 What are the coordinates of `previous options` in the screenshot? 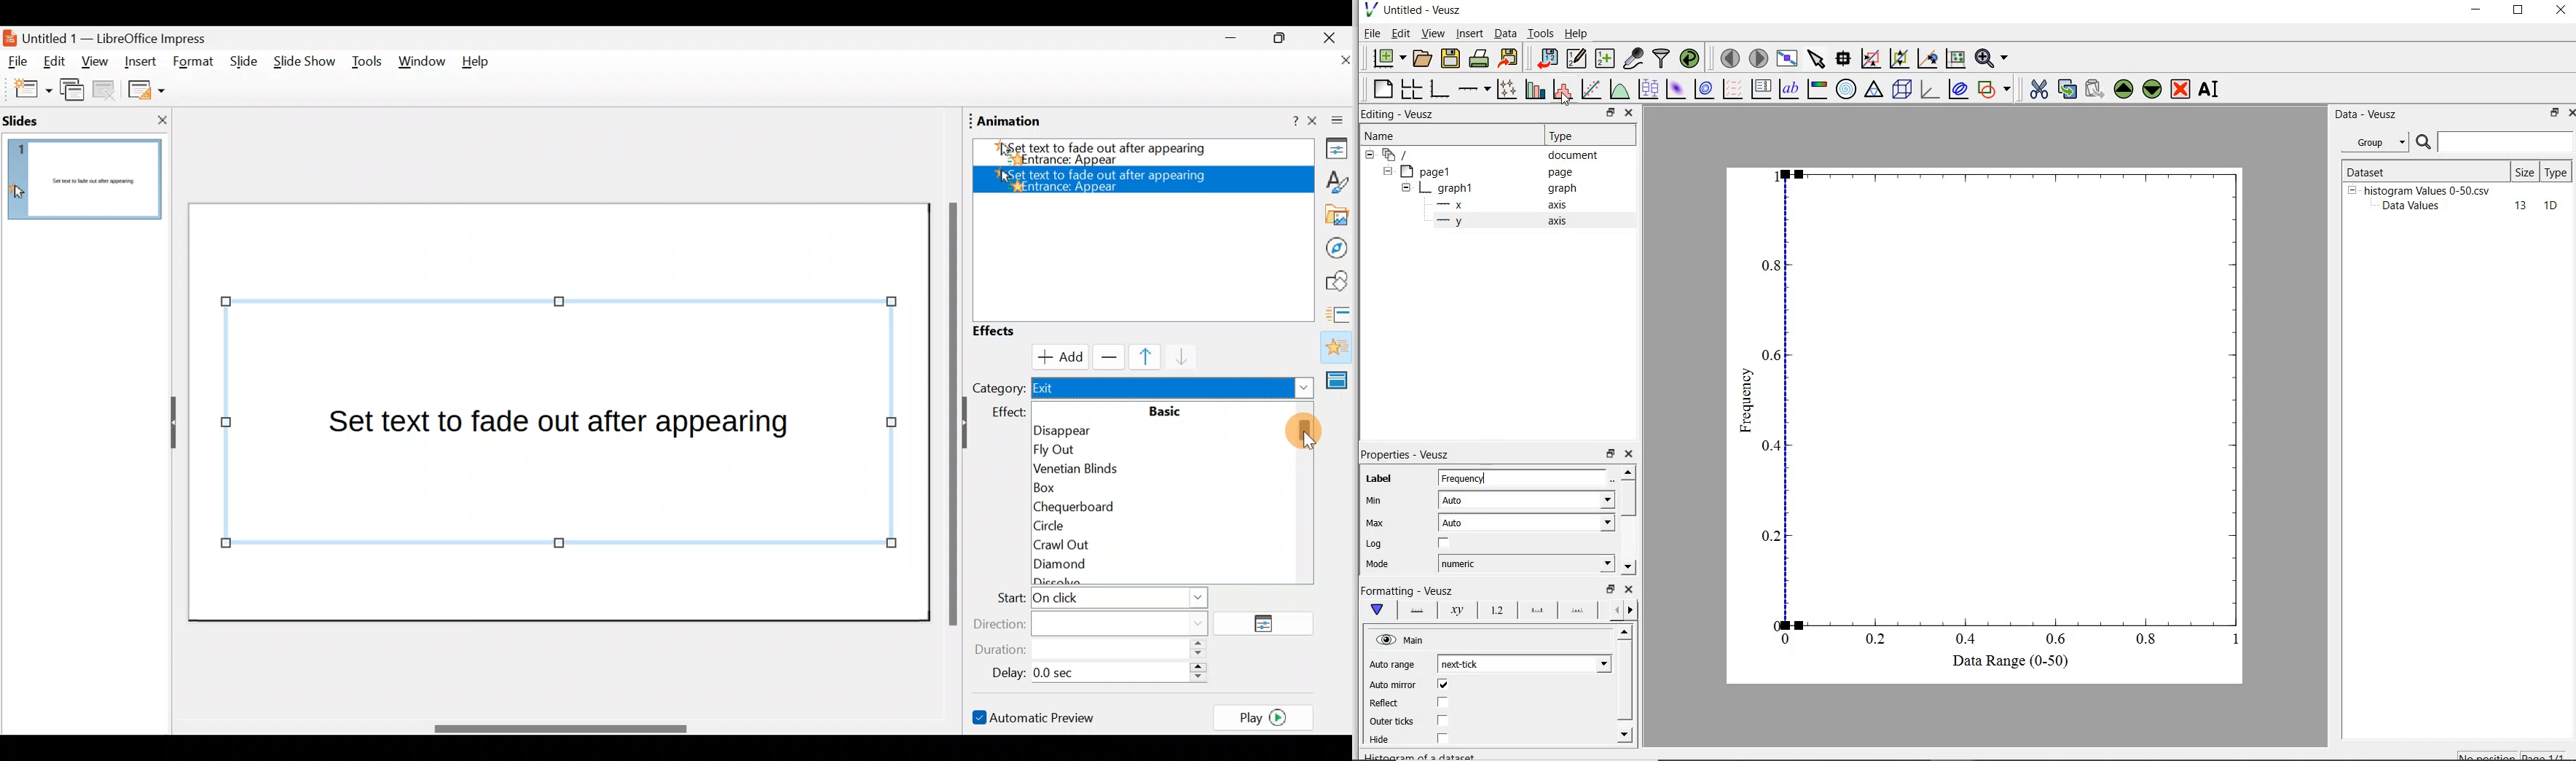 It's located at (1614, 610).